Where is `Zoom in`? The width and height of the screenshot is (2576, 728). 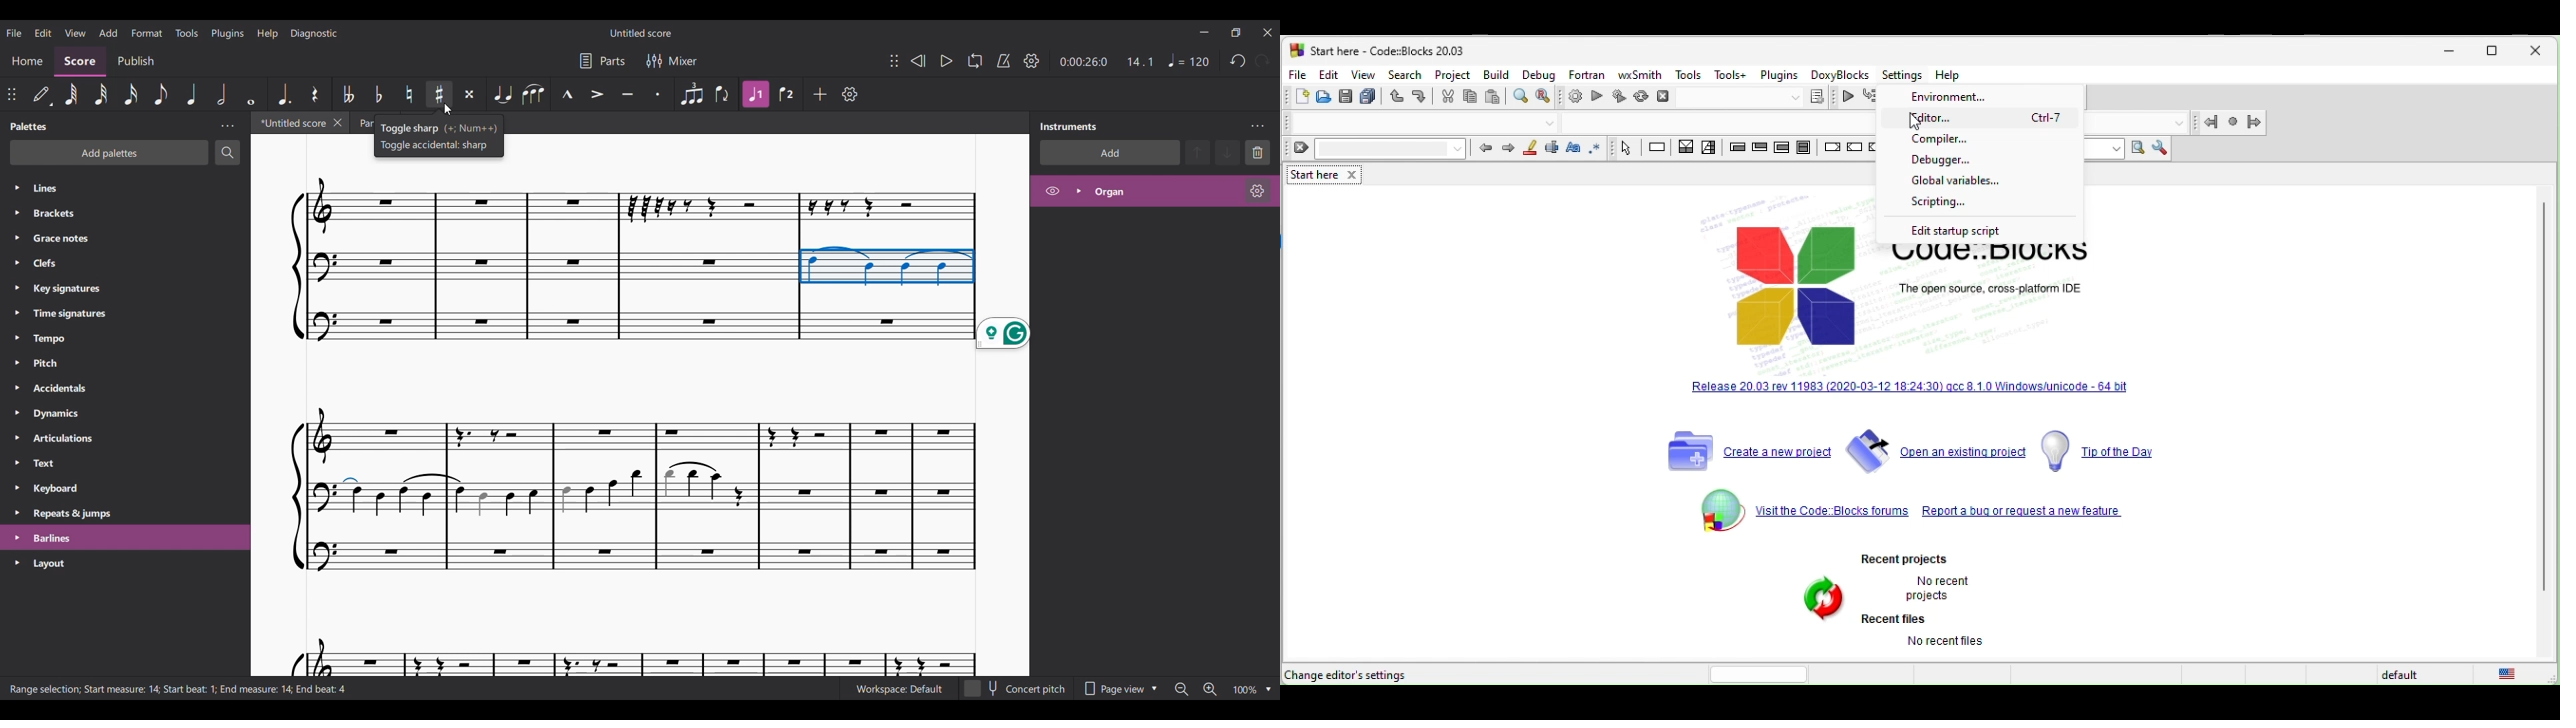 Zoom in is located at coordinates (1210, 689).